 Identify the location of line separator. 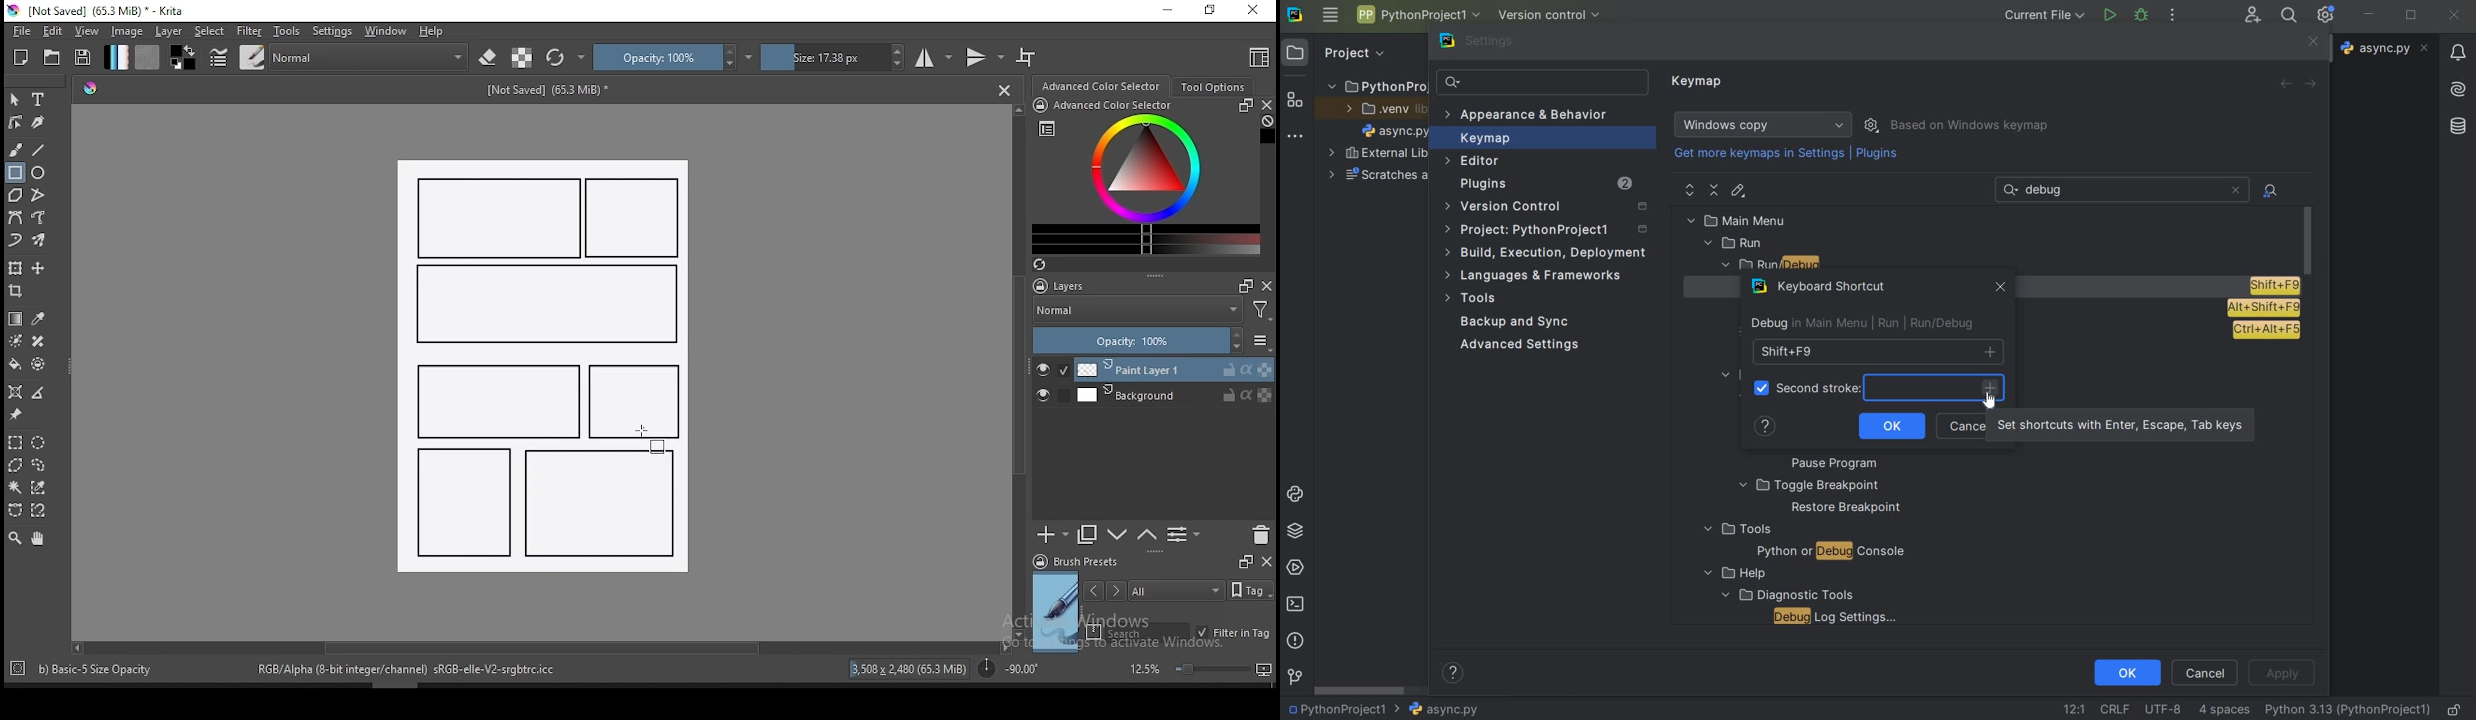
(2114, 710).